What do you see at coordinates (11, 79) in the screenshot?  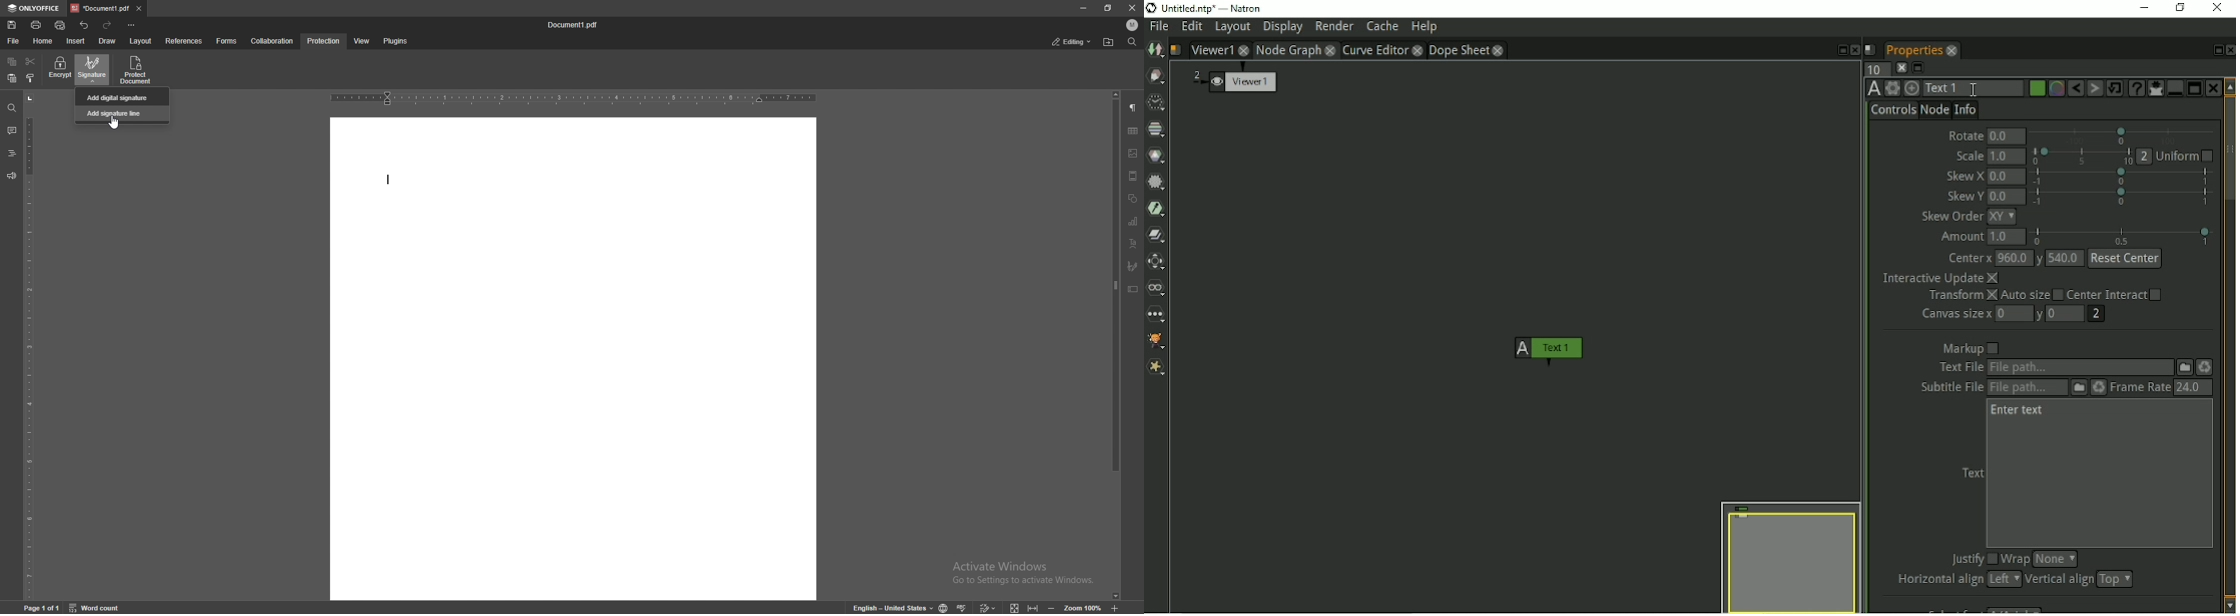 I see `paste` at bounding box center [11, 79].